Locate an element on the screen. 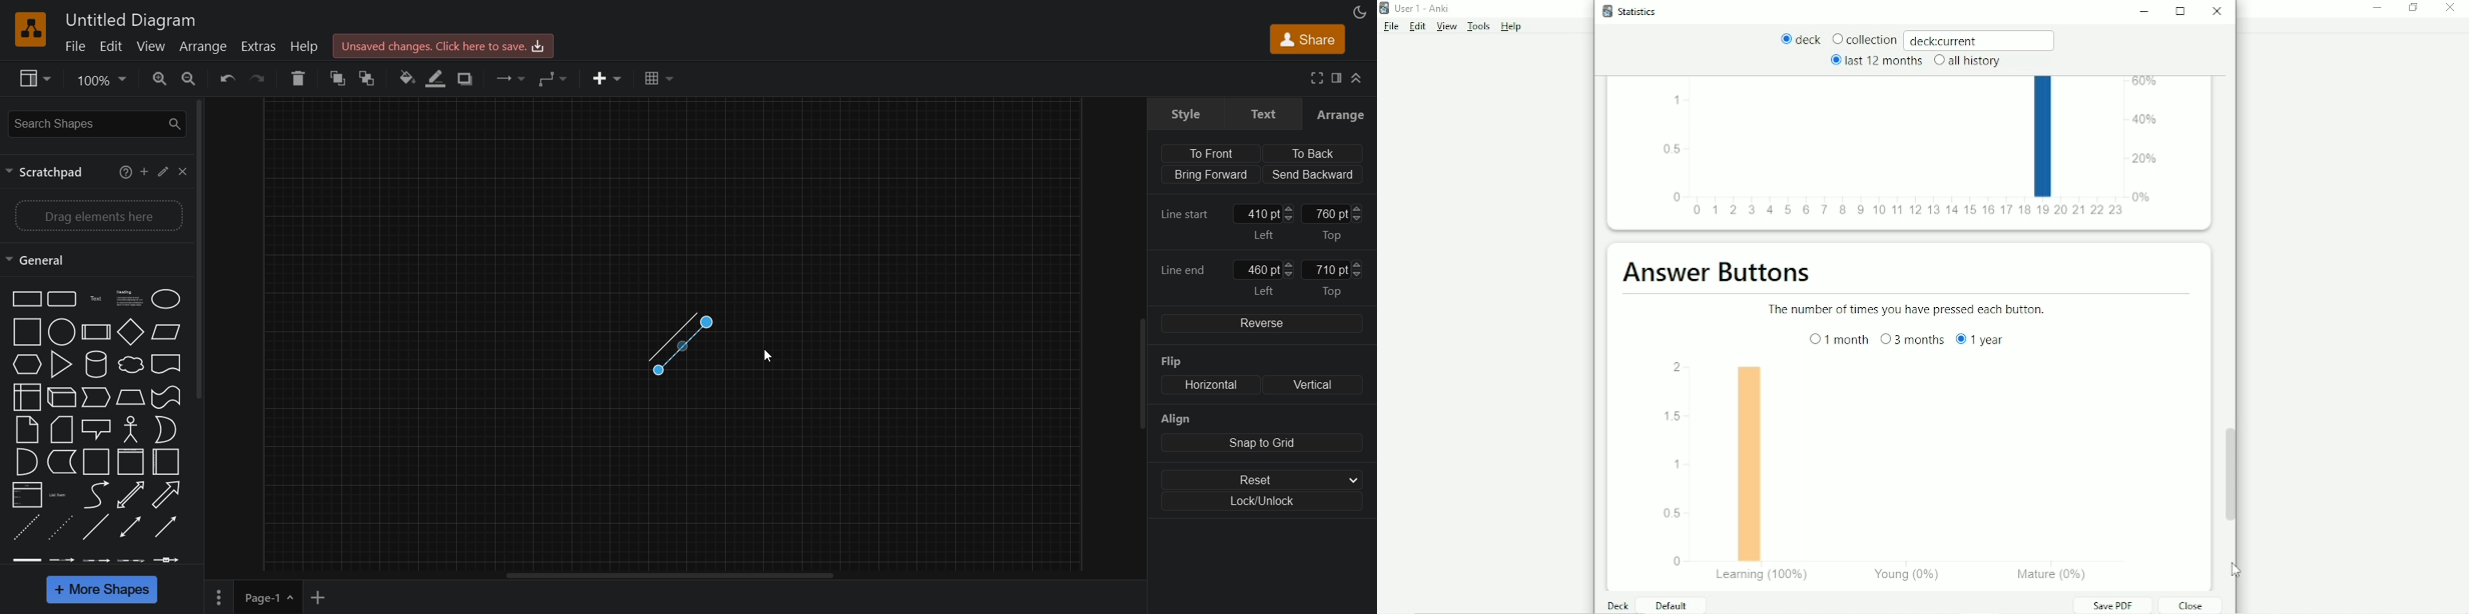 This screenshot has width=2492, height=616. Parallelogram is located at coordinates (166, 331).